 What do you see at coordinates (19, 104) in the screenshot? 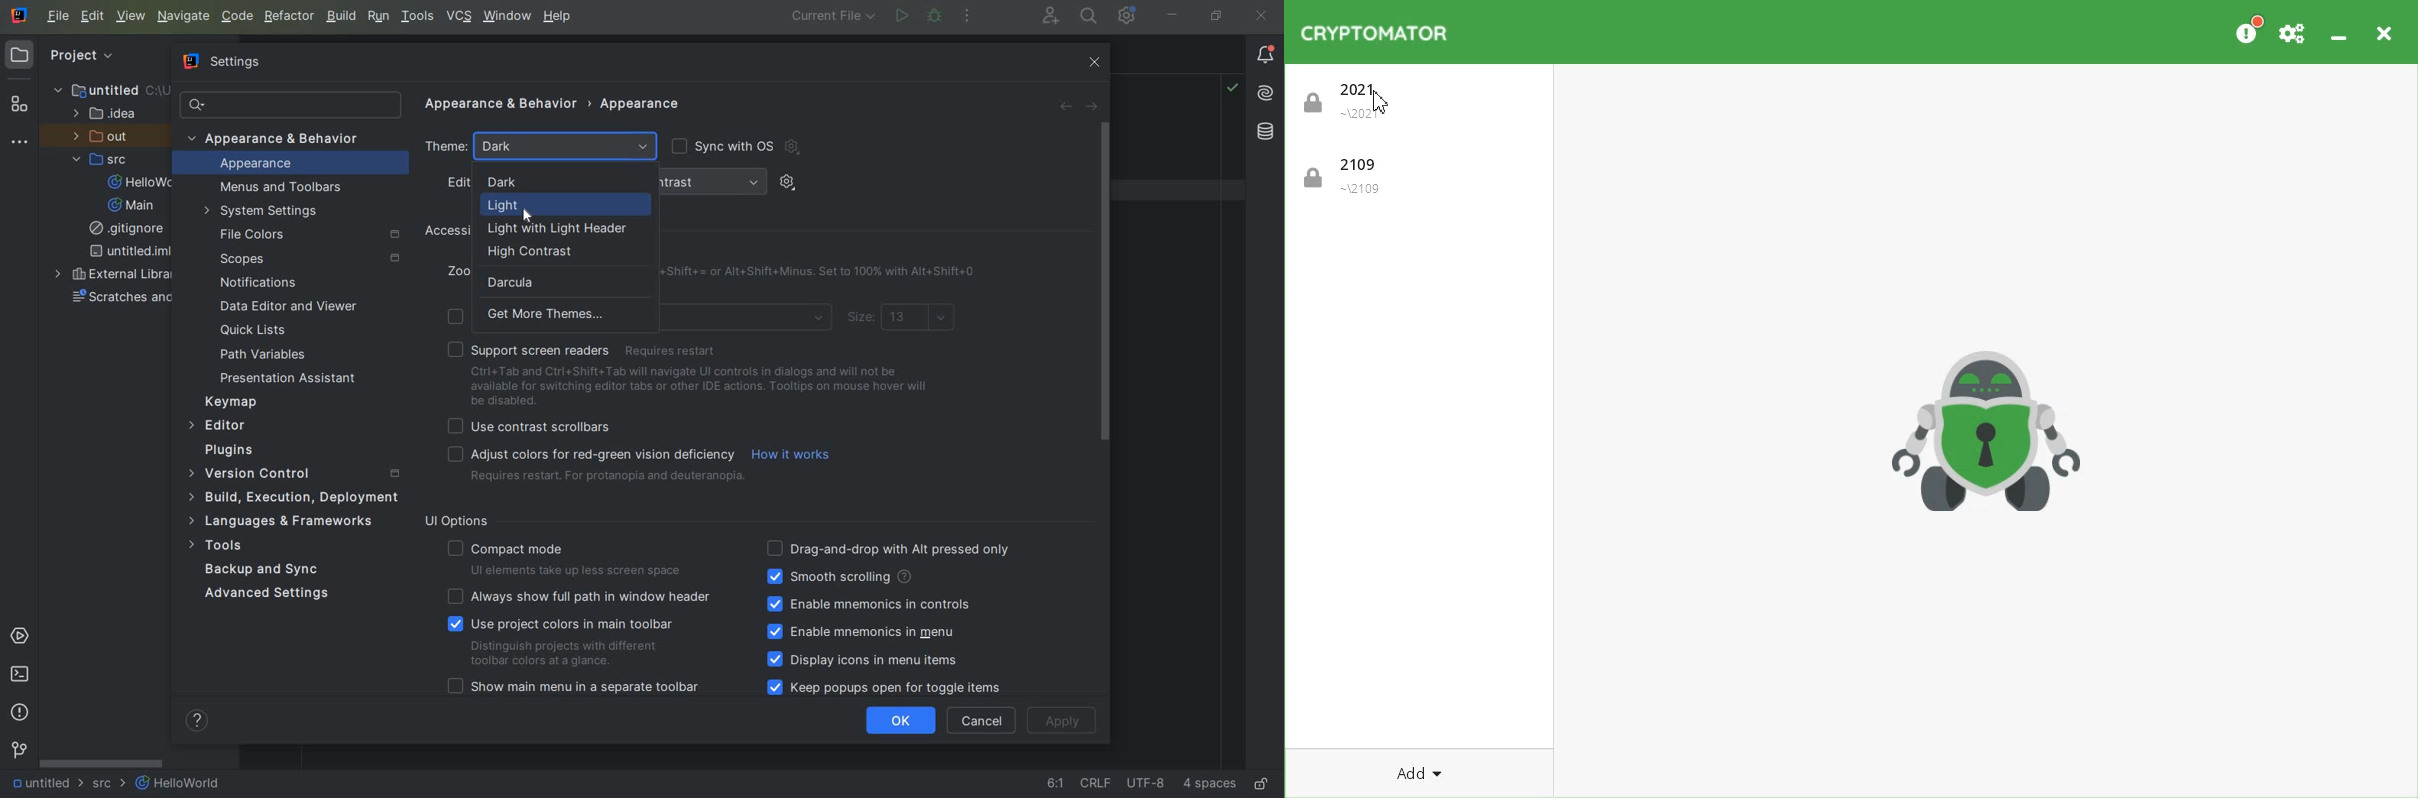
I see `STRUCTURE` at bounding box center [19, 104].